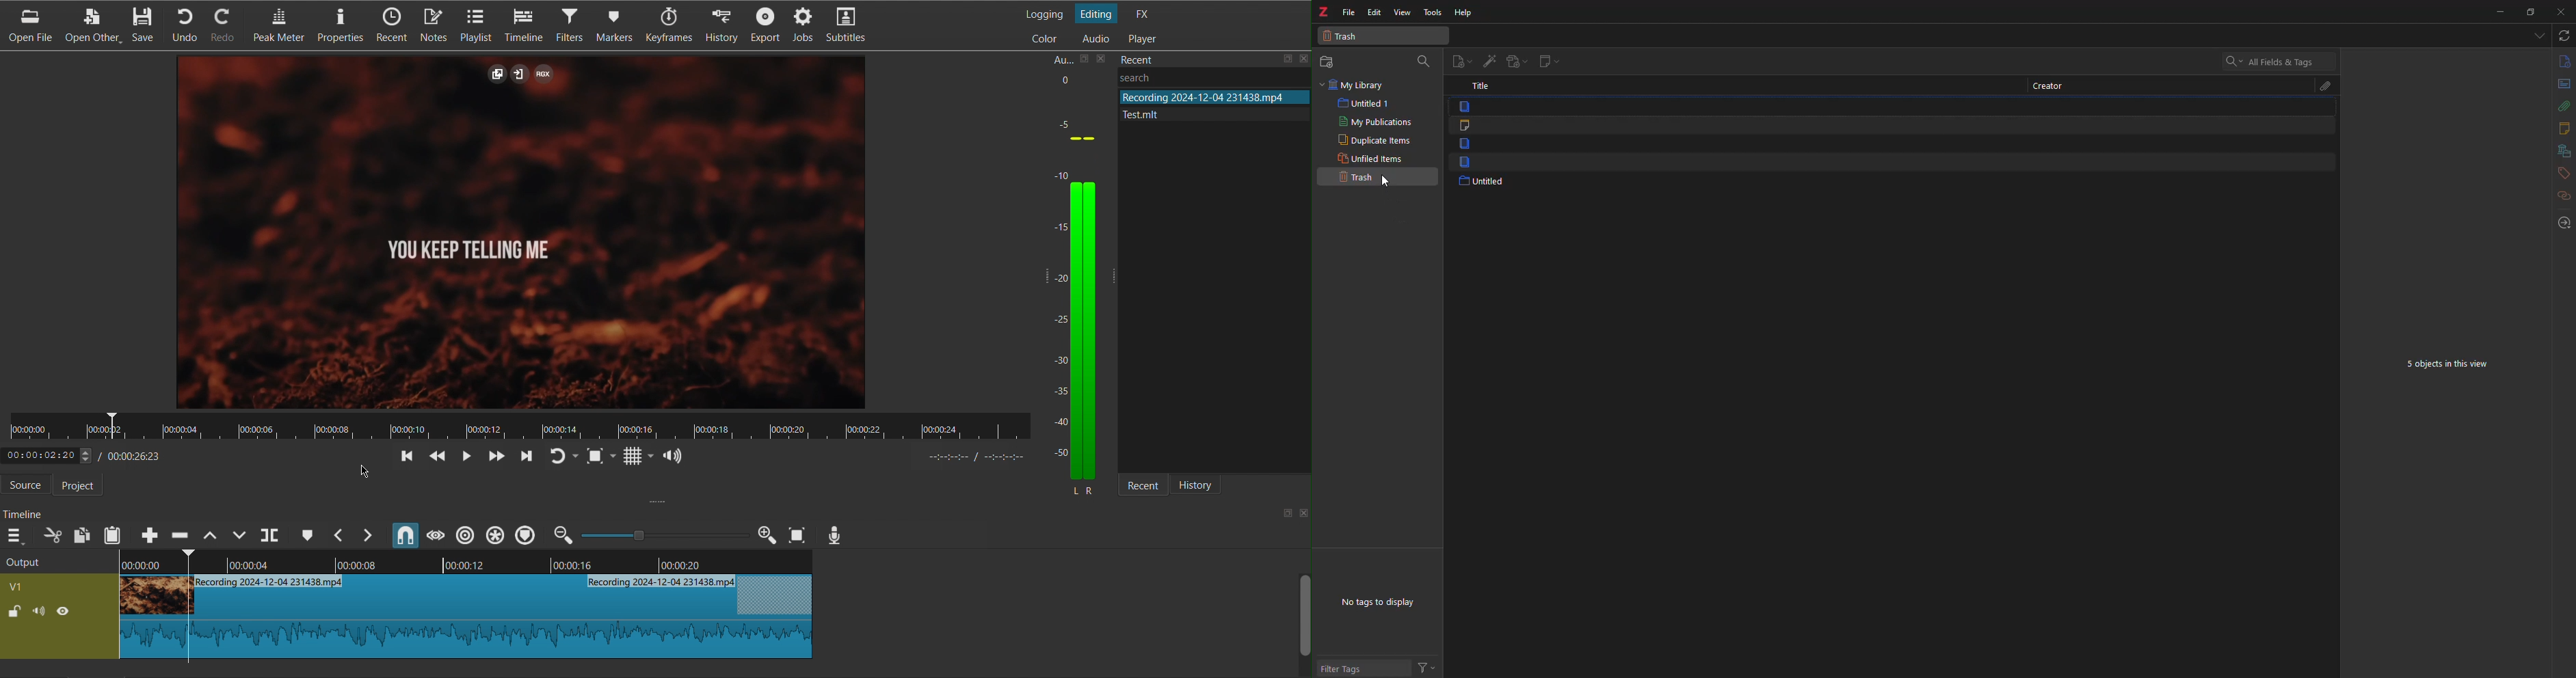  I want to click on search, so click(1424, 60).